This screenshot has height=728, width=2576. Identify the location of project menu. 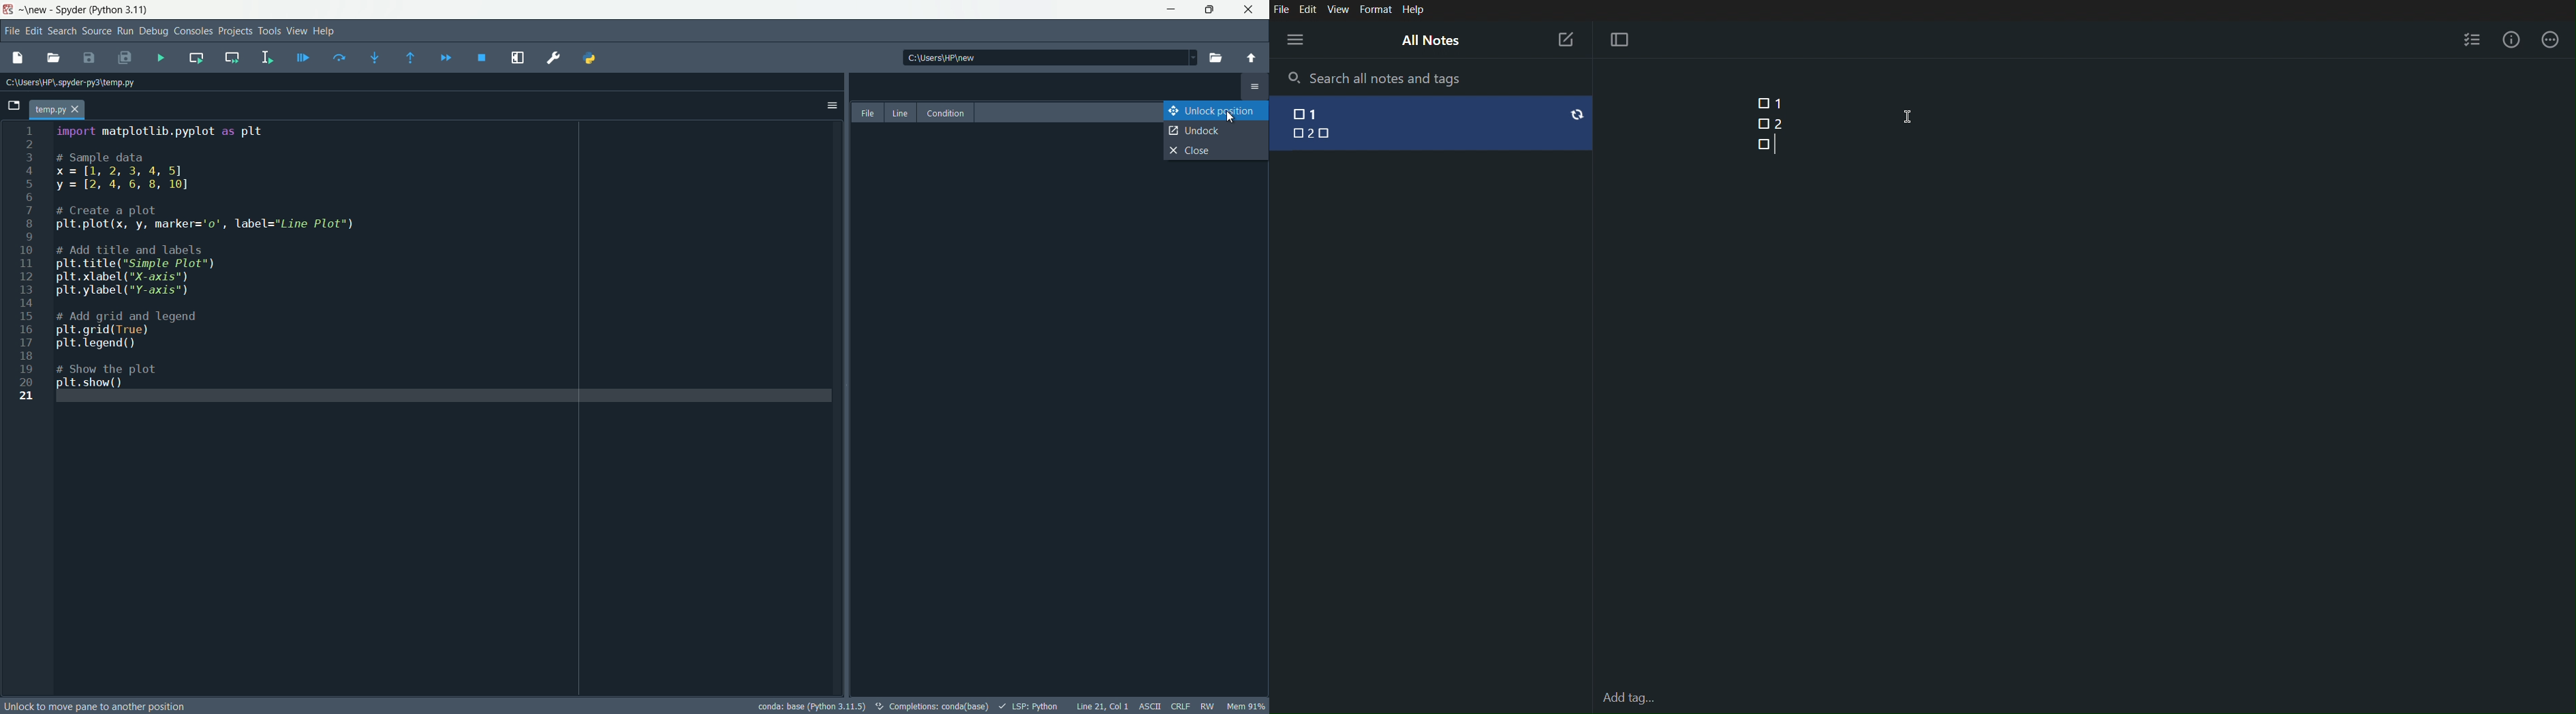
(234, 29).